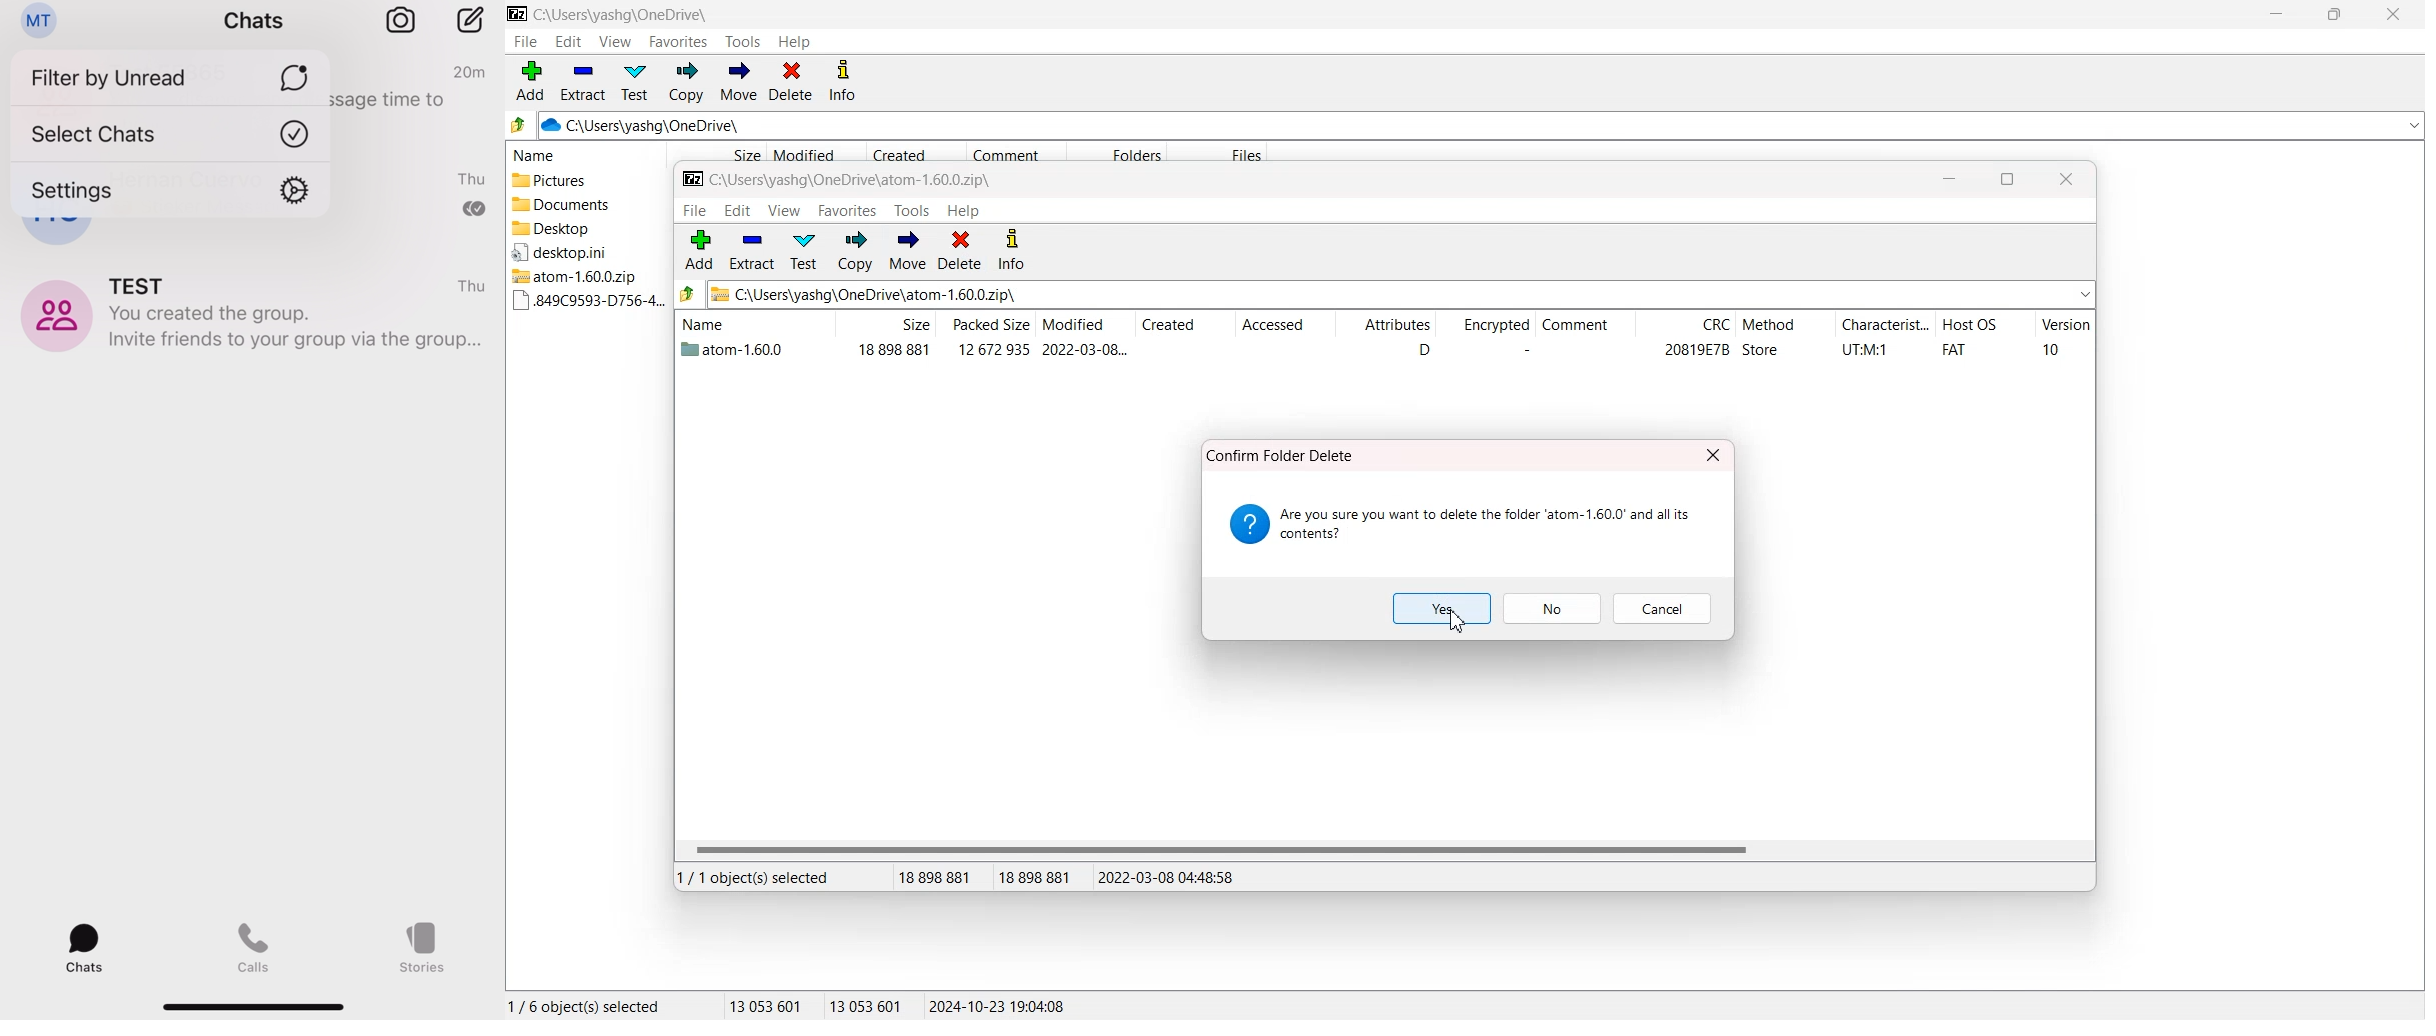  What do you see at coordinates (1085, 349) in the screenshot?
I see `2022-03-08` at bounding box center [1085, 349].